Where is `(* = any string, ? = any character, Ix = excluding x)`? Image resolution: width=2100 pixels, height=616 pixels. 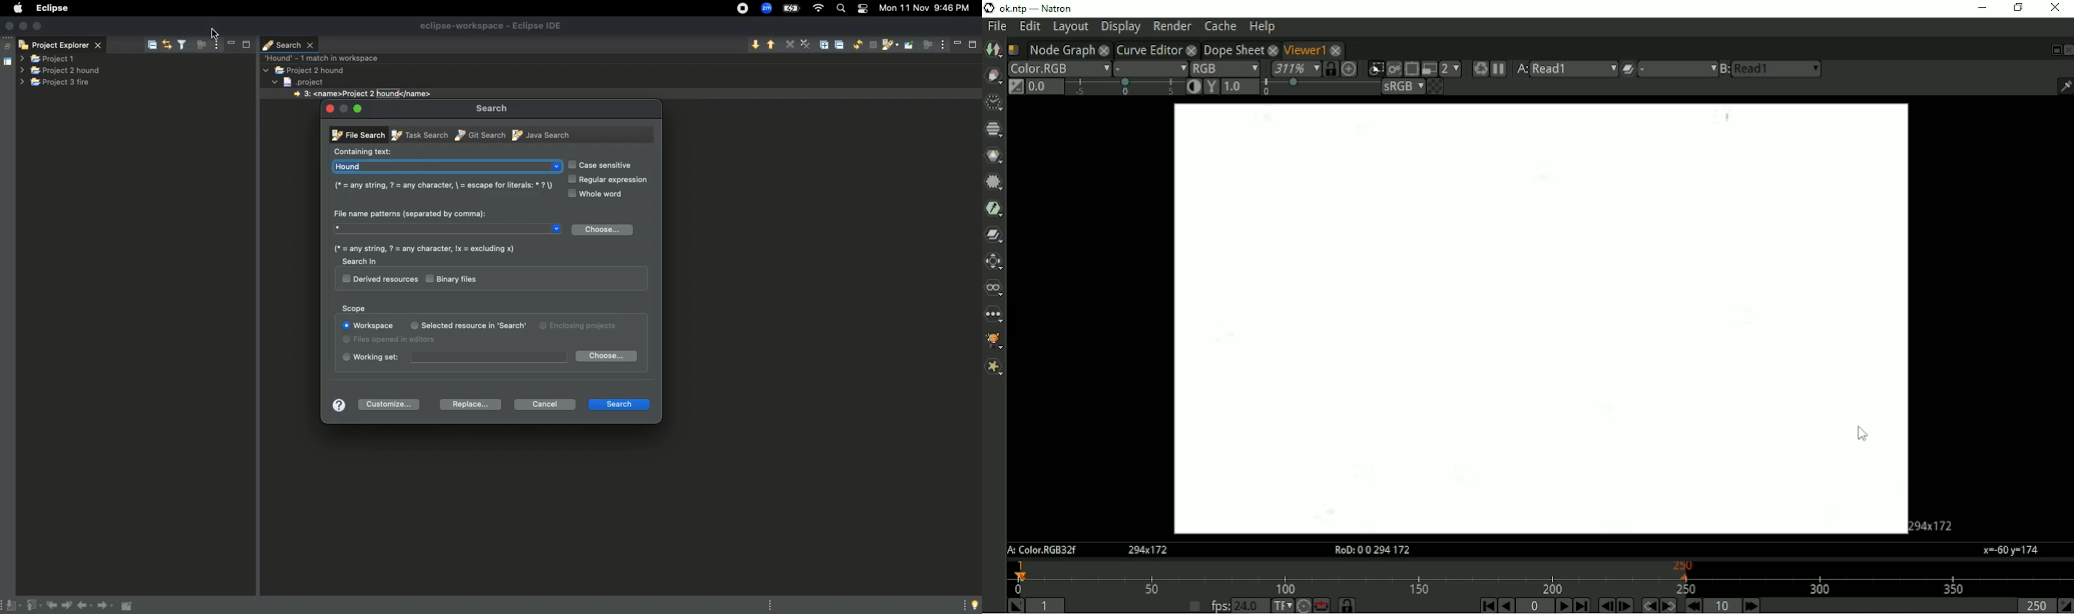
(* = any string, ? = any character, Ix = excluding x) is located at coordinates (424, 248).